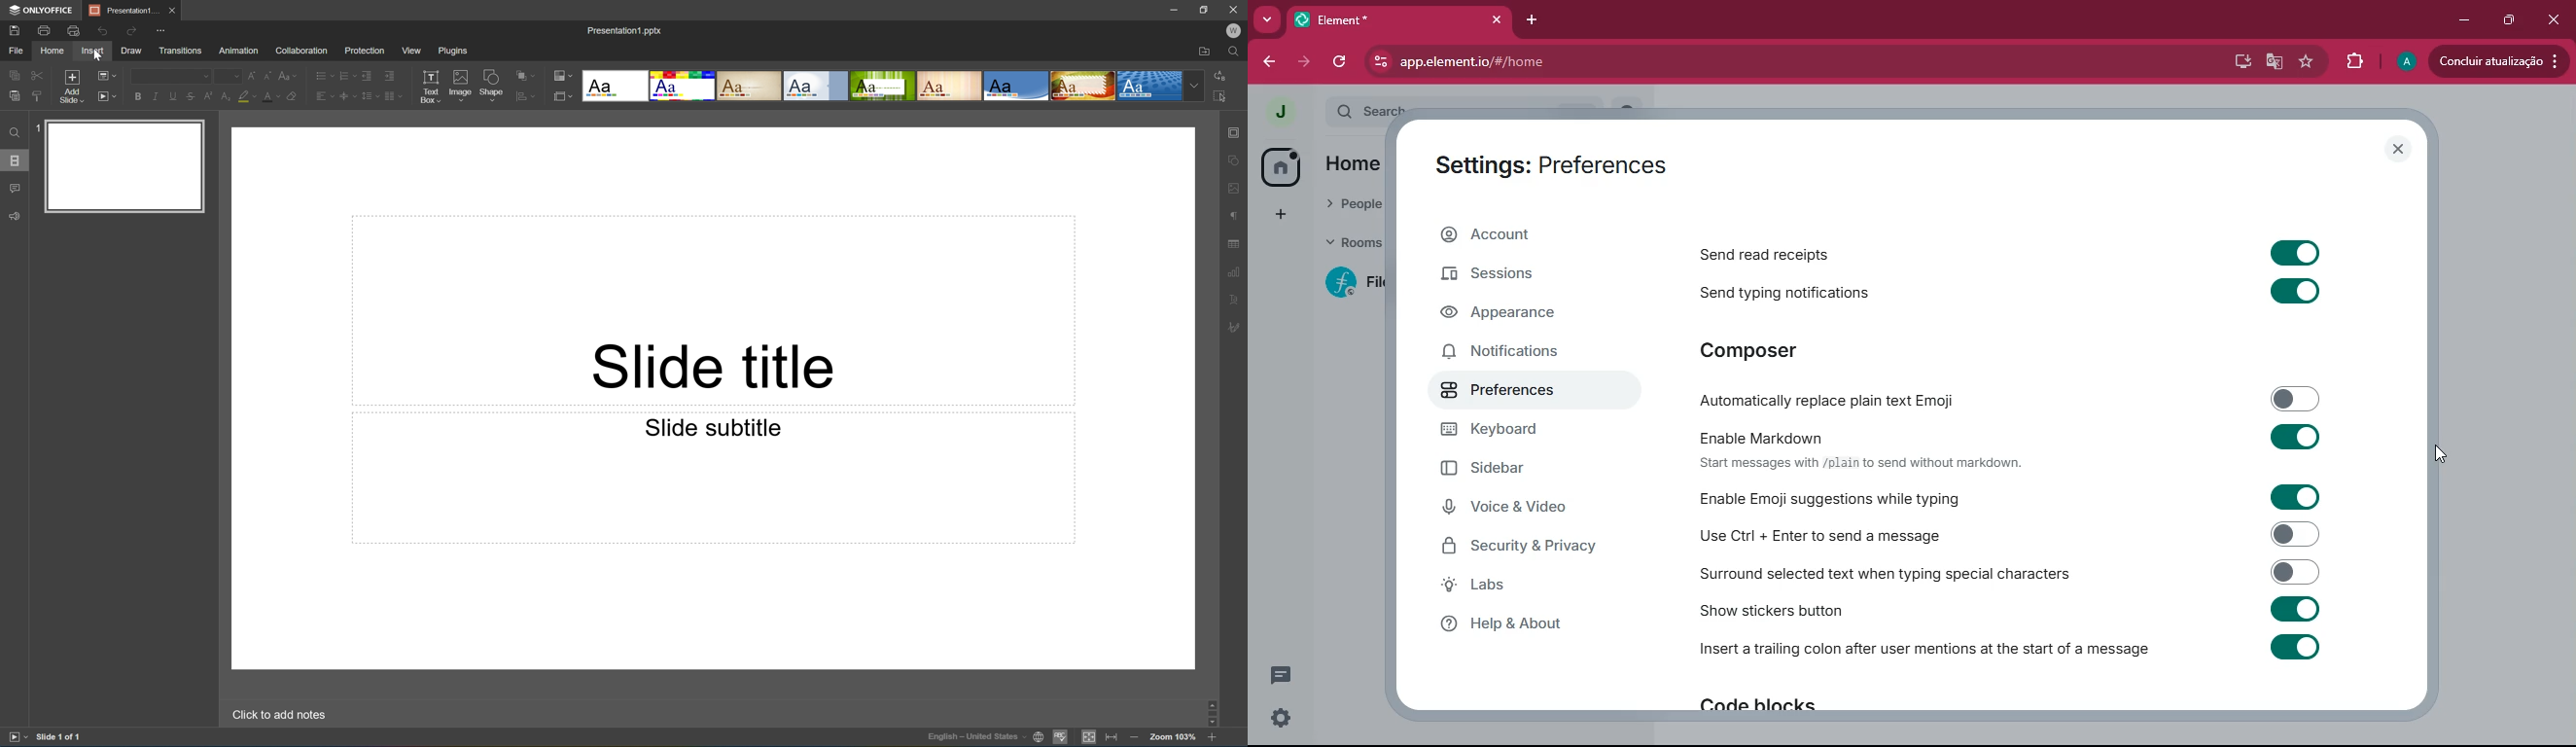 The width and height of the screenshot is (2576, 756). What do you see at coordinates (173, 96) in the screenshot?
I see `Underline` at bounding box center [173, 96].